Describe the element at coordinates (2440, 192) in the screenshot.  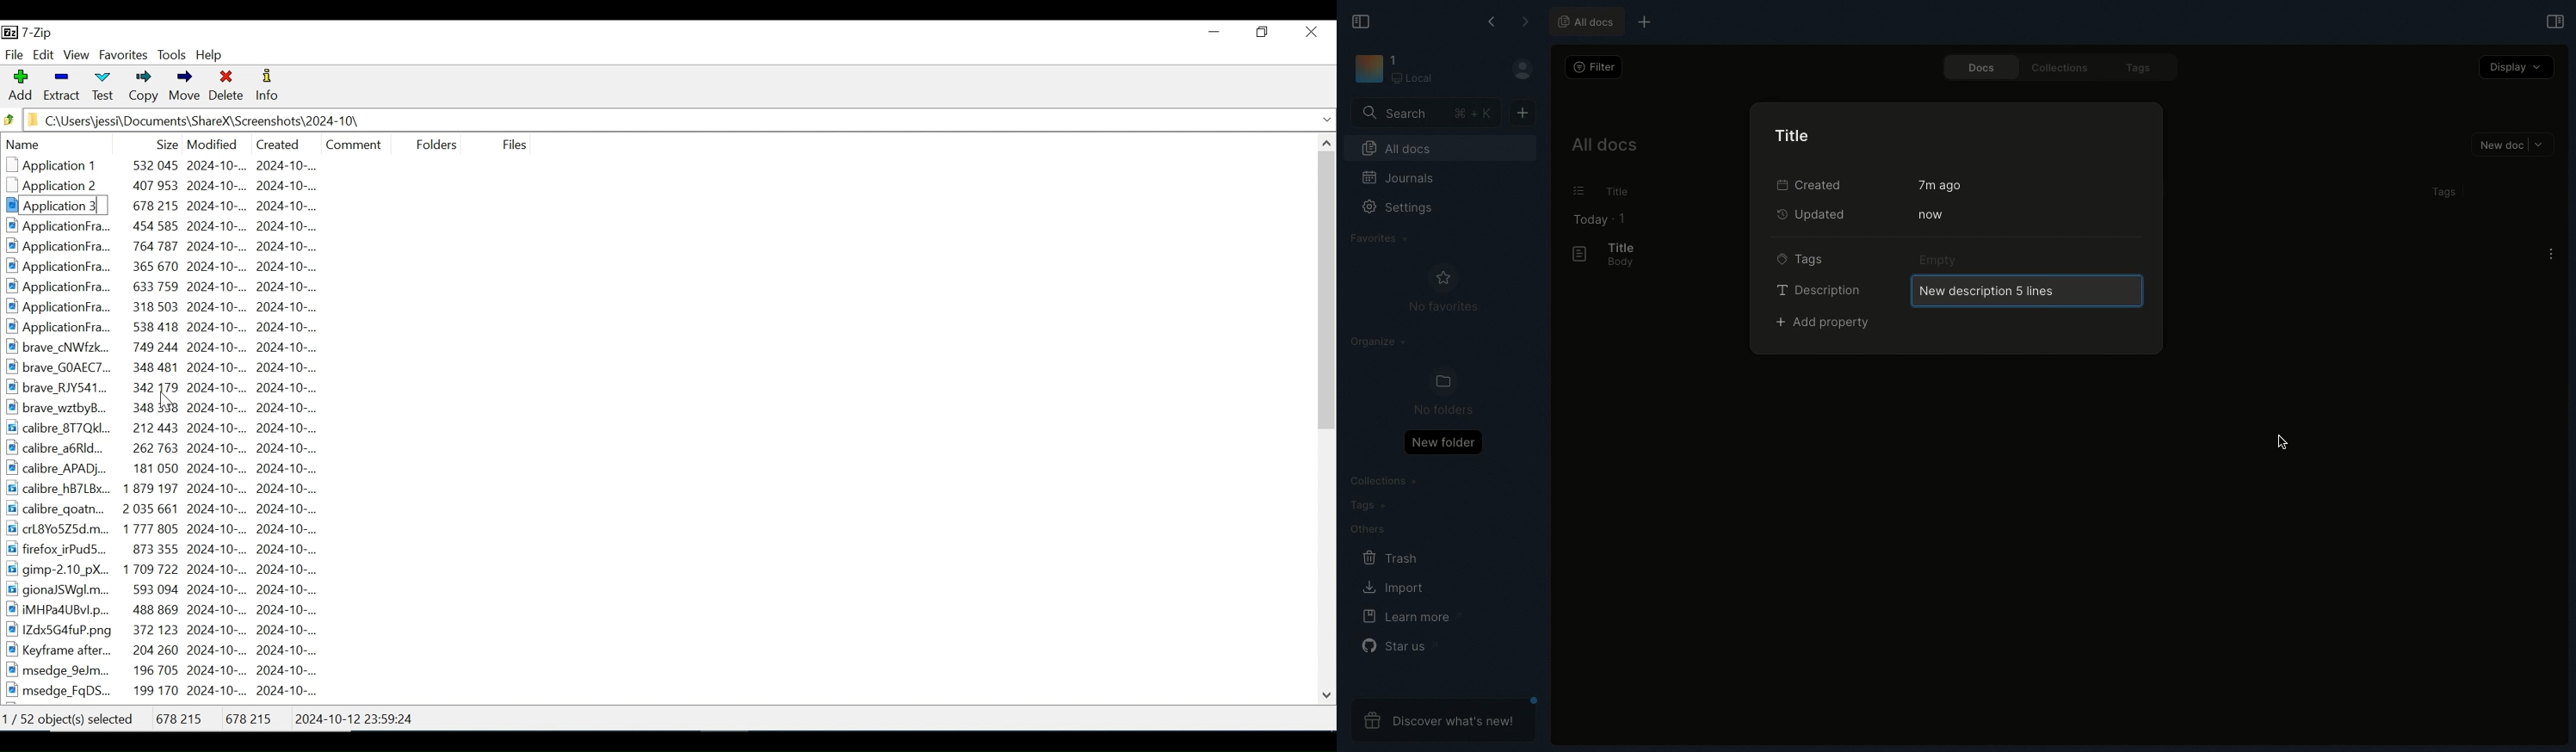
I see `Tags` at that location.